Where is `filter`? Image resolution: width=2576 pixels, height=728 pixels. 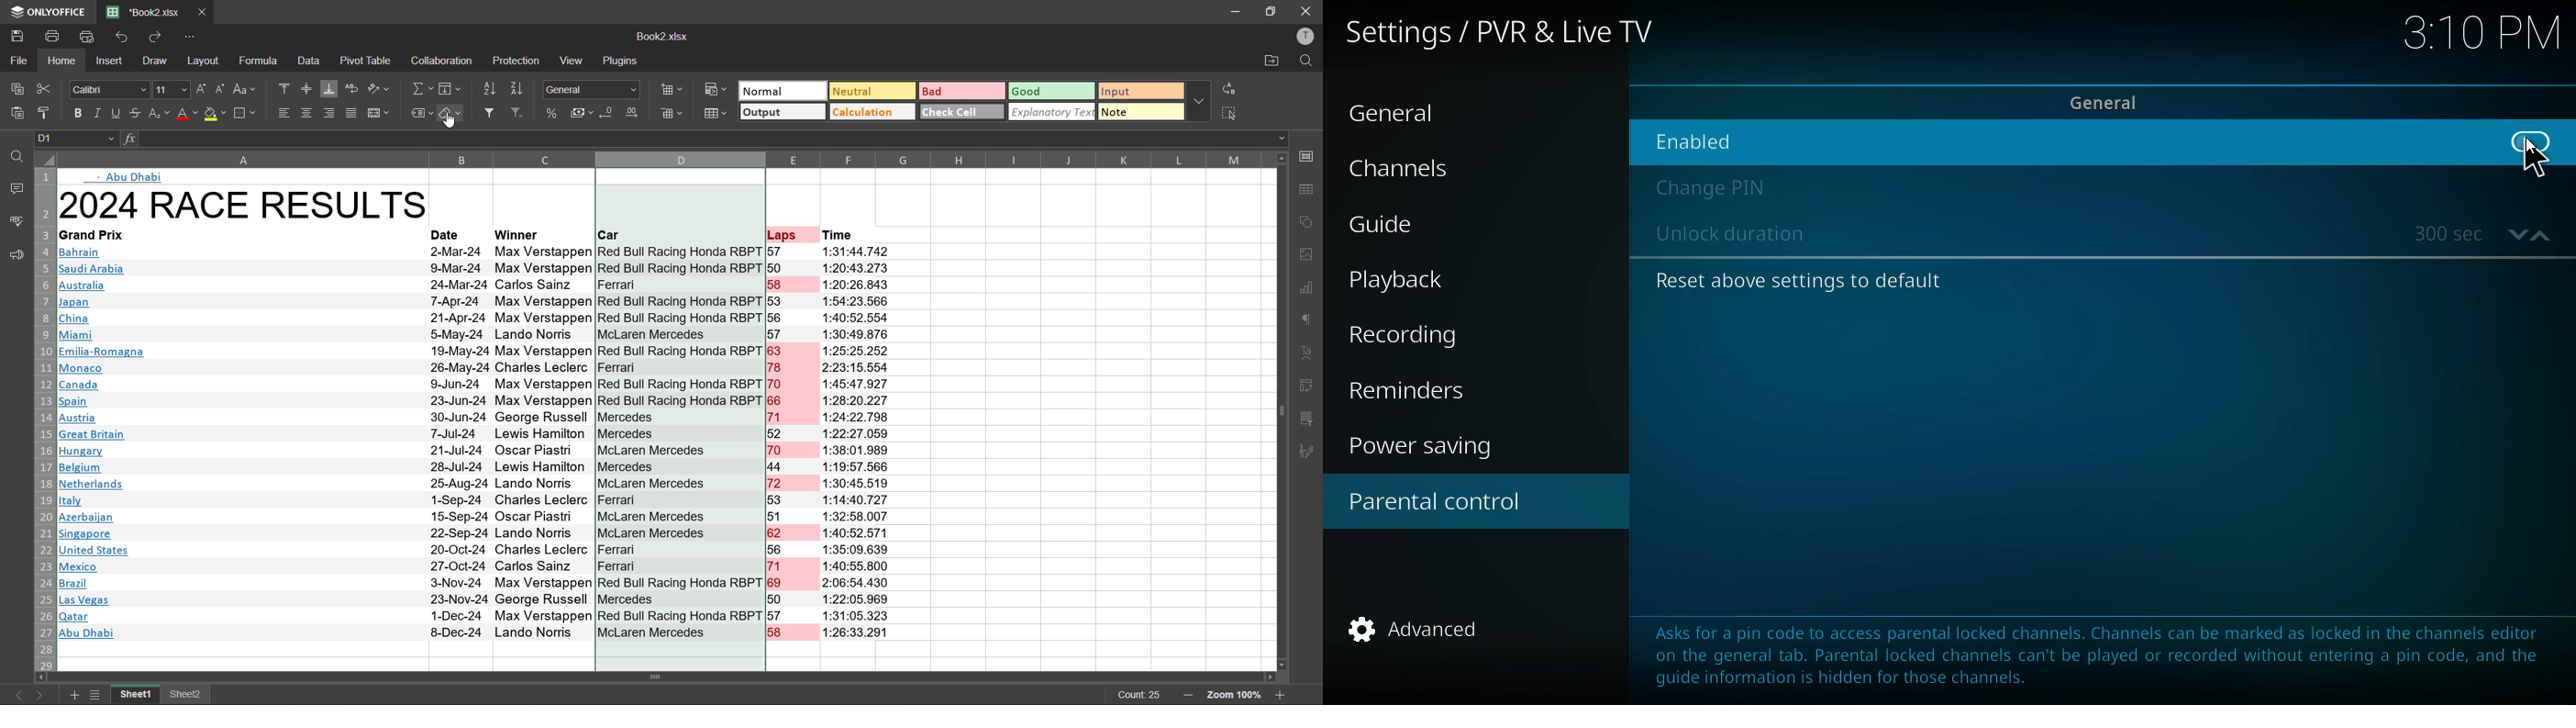
filter is located at coordinates (489, 113).